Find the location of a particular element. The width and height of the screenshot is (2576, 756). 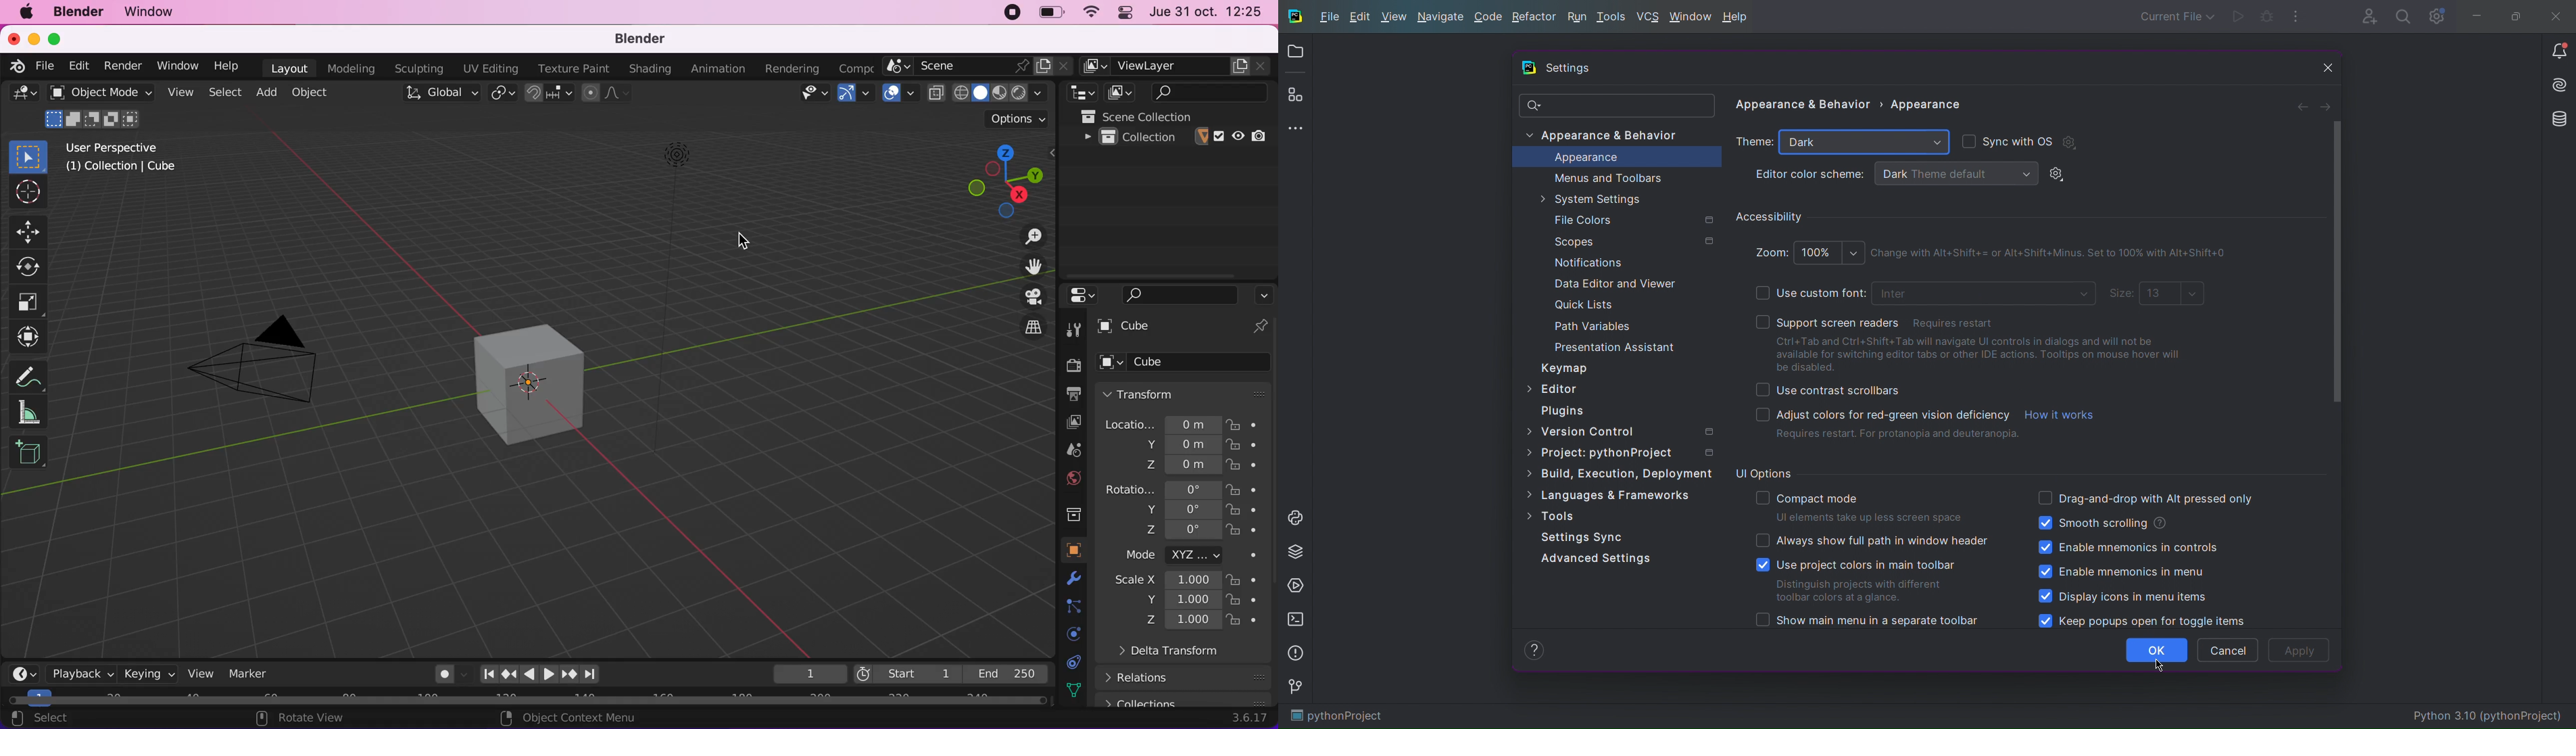

world is located at coordinates (1065, 478).